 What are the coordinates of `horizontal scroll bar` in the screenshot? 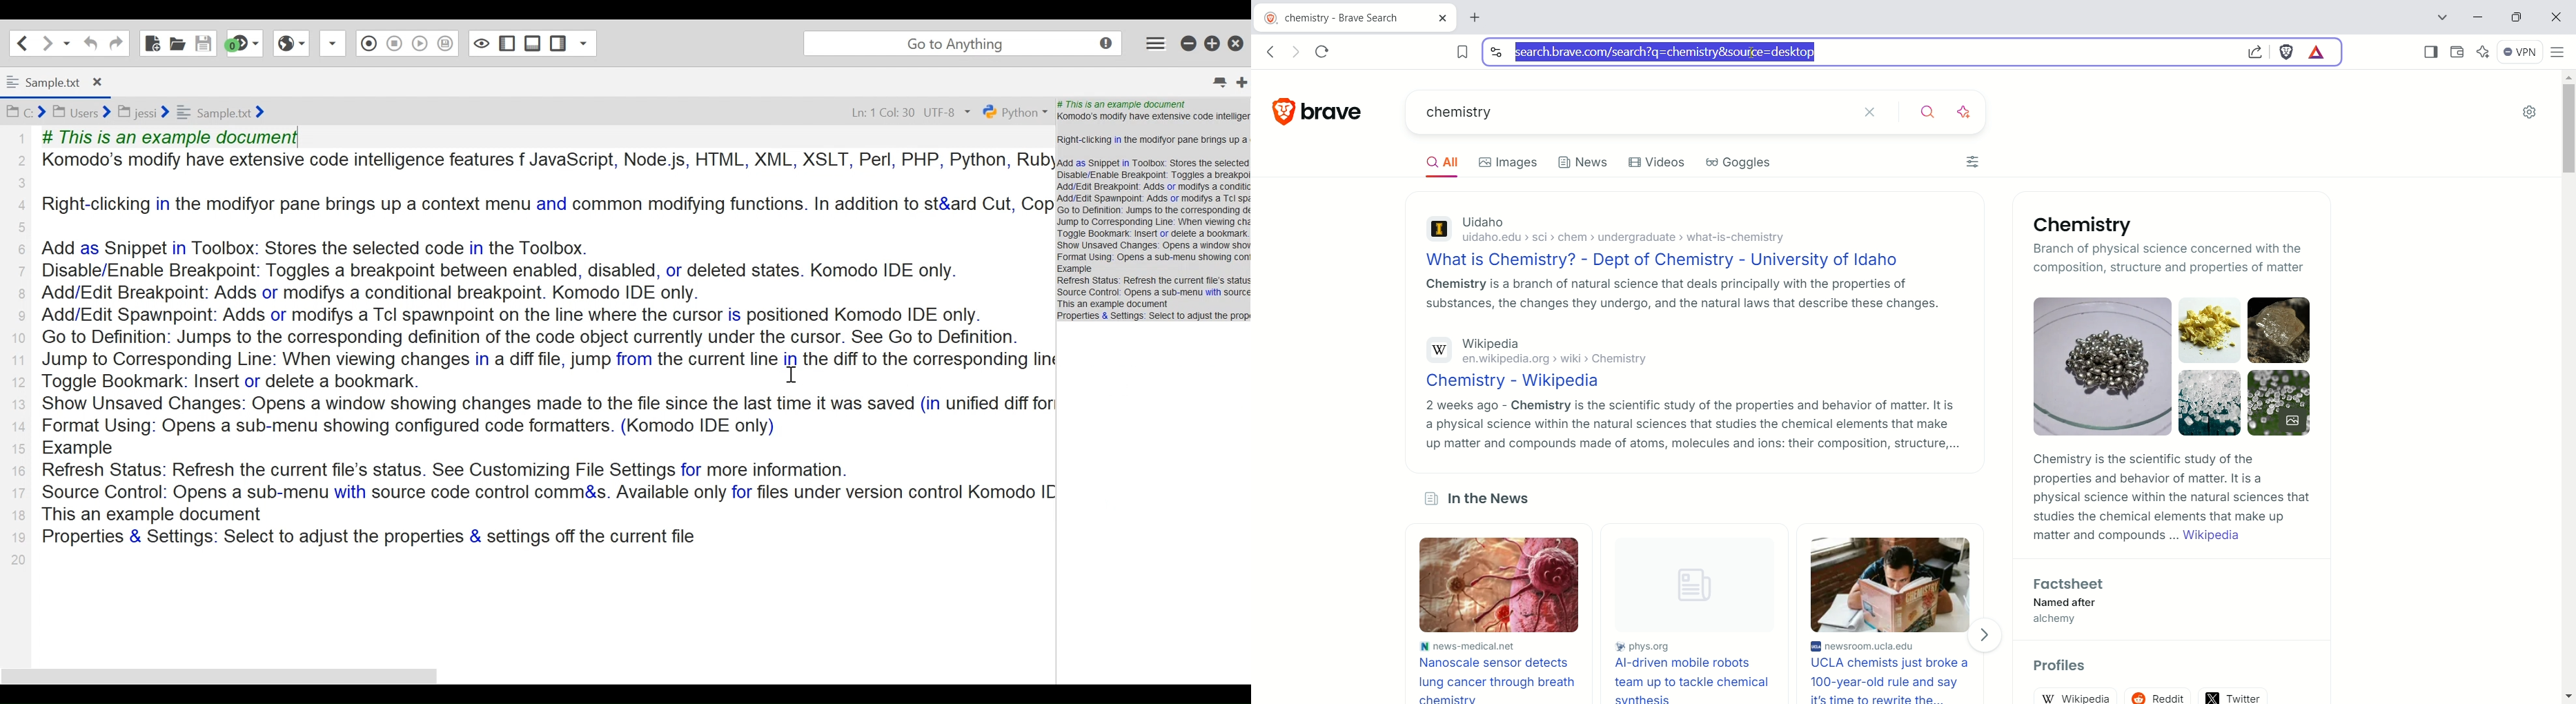 It's located at (273, 675).